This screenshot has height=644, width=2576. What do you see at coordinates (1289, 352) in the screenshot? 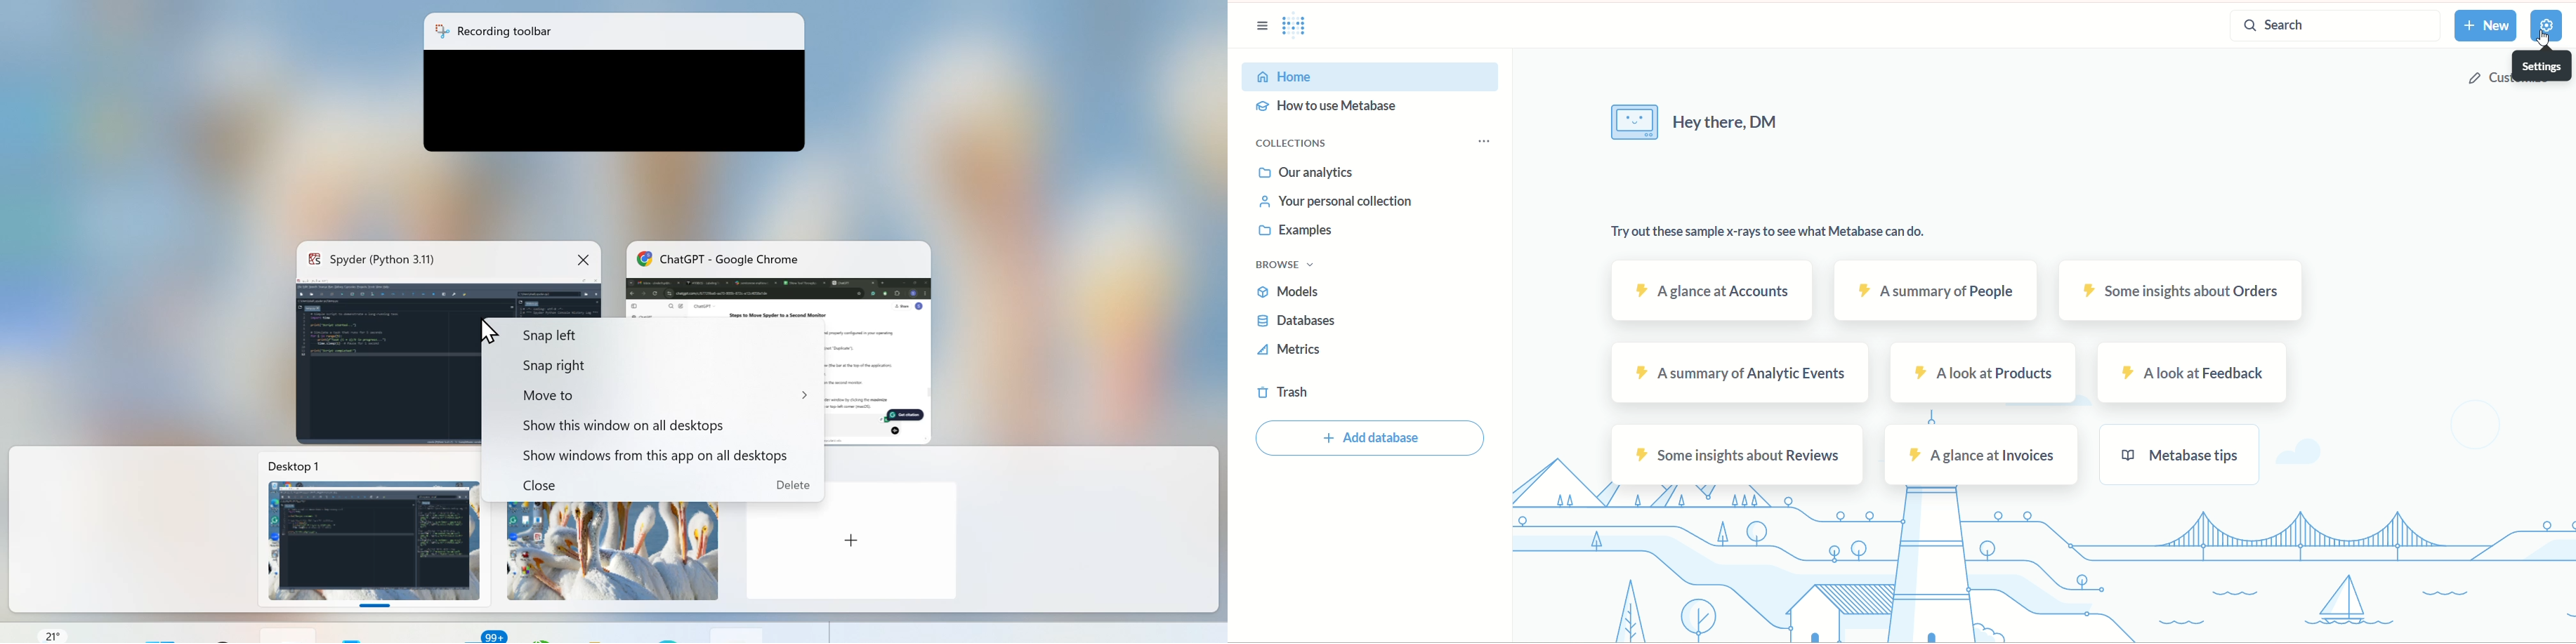
I see `metrics` at bounding box center [1289, 352].